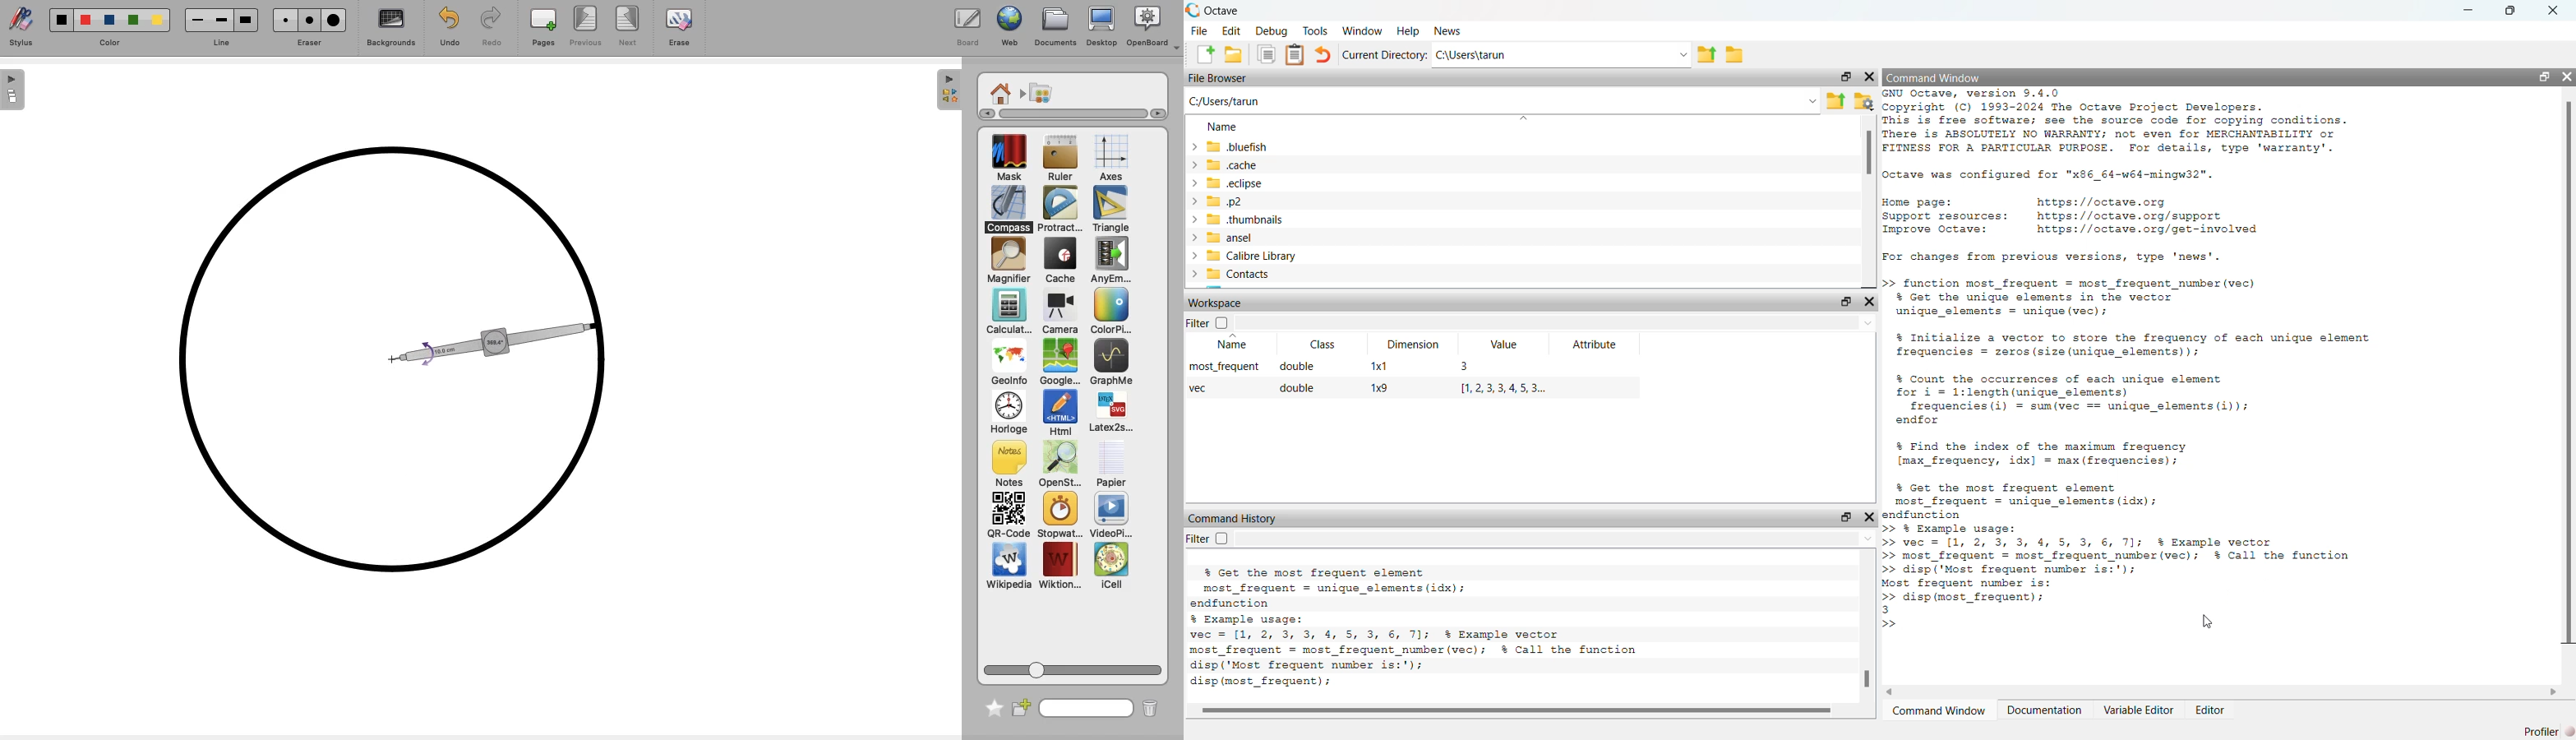 The width and height of the screenshot is (2576, 756). I want to click on Hide Widget, so click(2566, 76).